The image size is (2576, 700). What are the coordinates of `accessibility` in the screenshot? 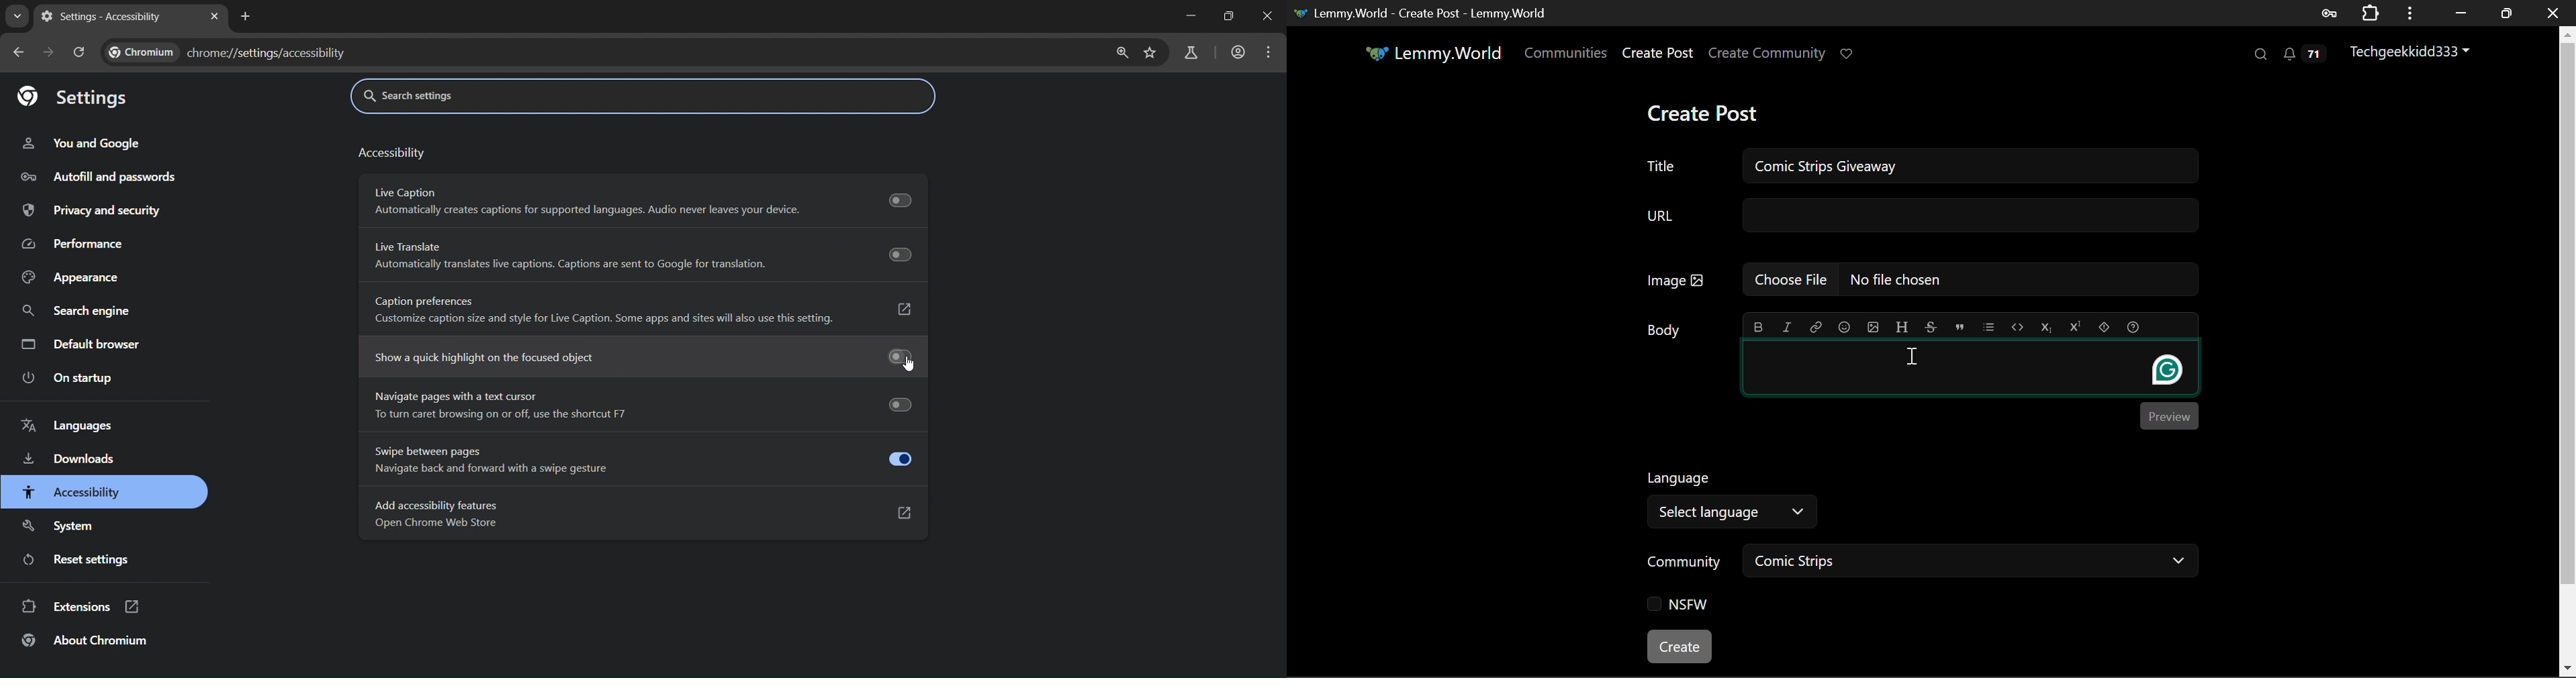 It's located at (393, 151).